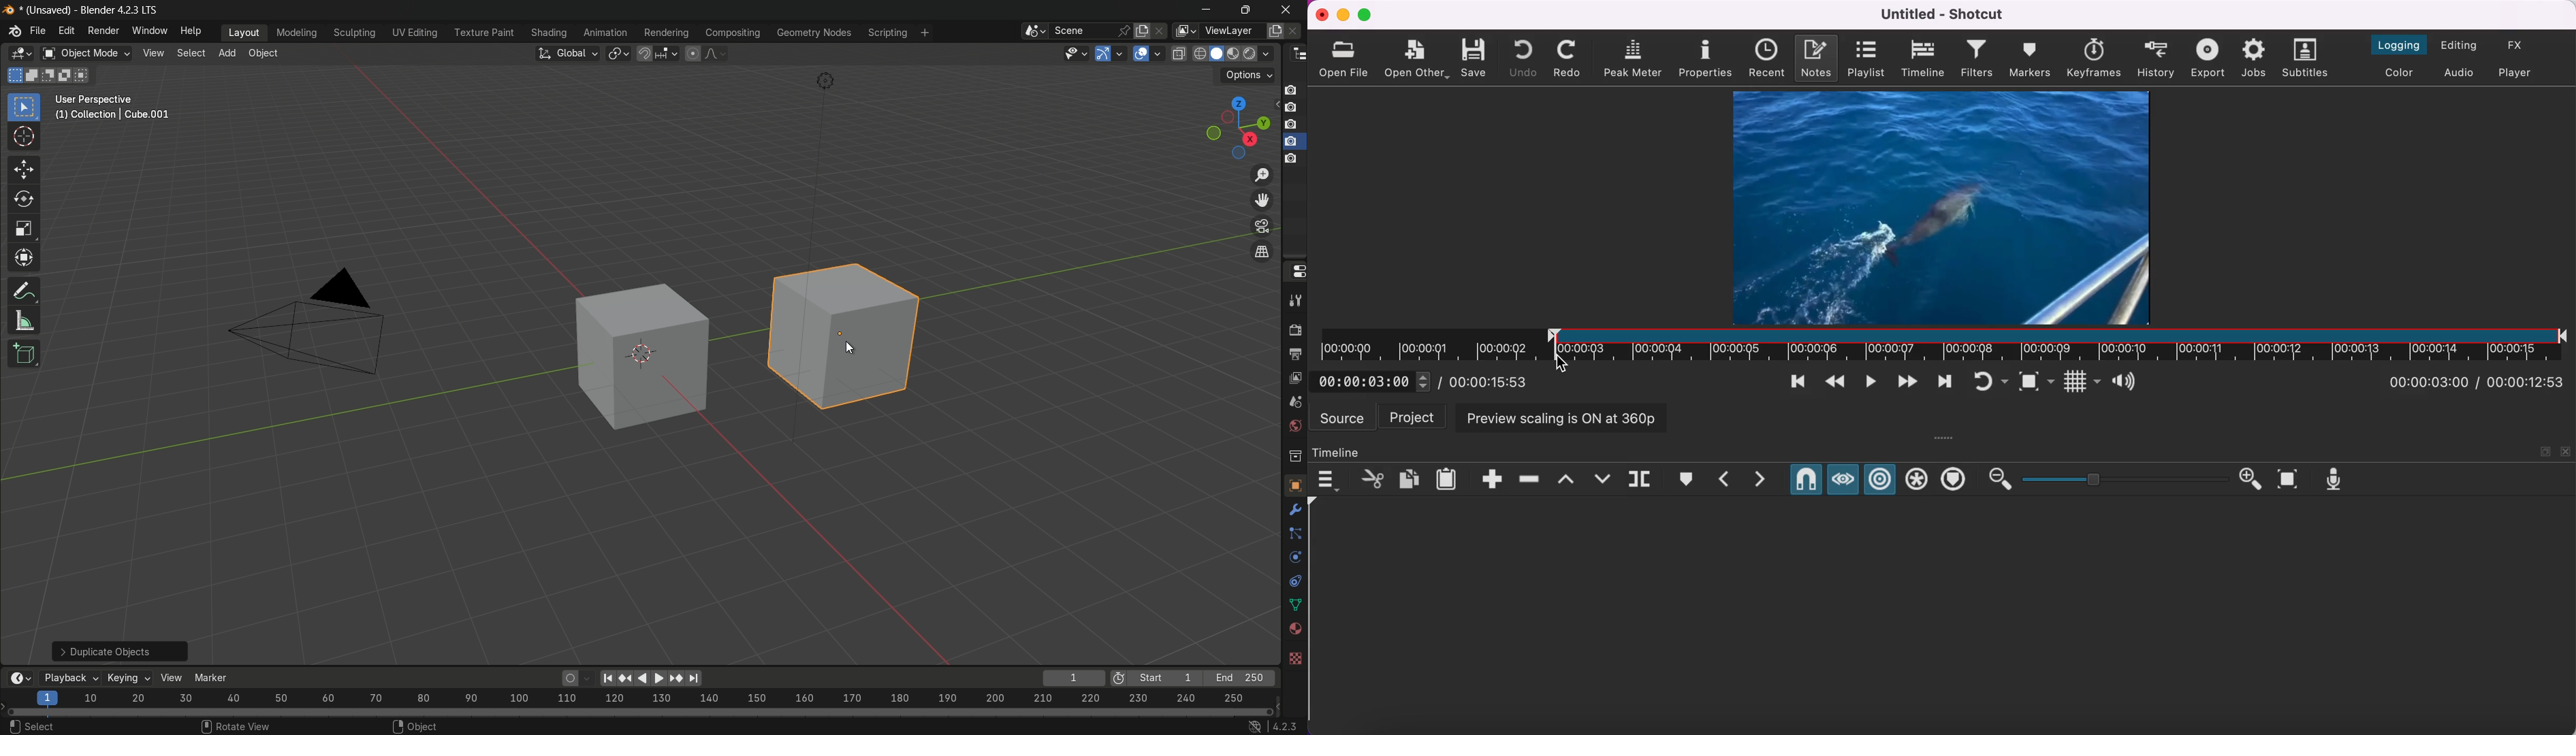  Describe the element at coordinates (1346, 56) in the screenshot. I see `open file` at that location.